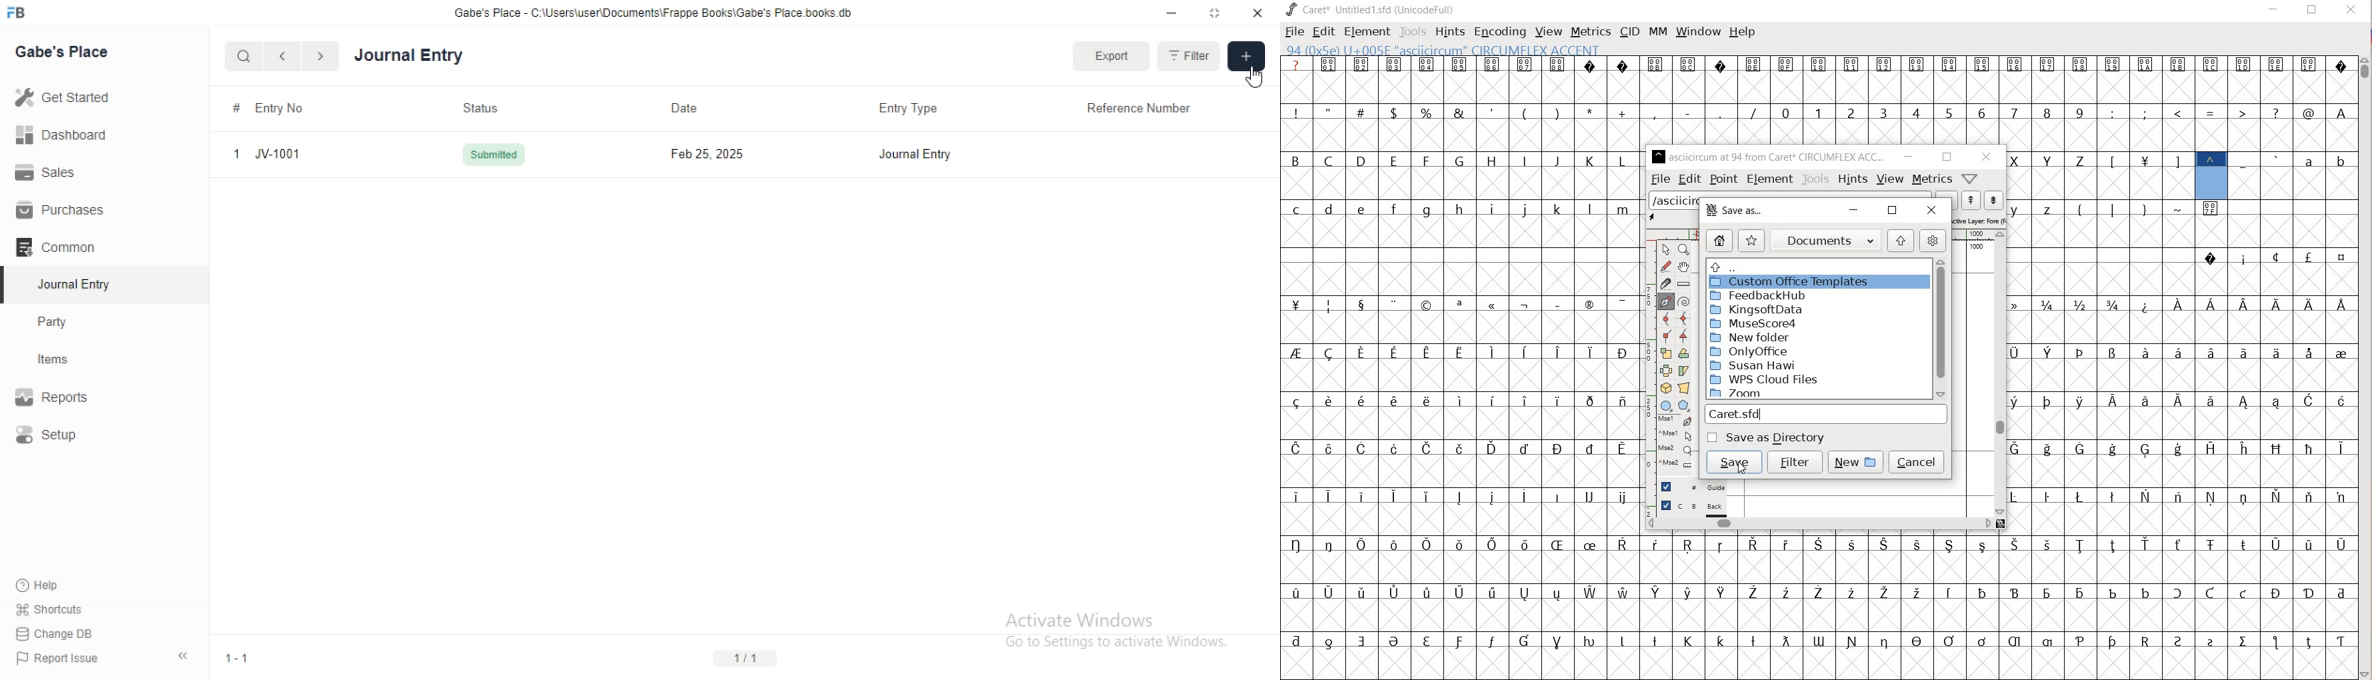 The image size is (2380, 700). Describe the element at coordinates (321, 56) in the screenshot. I see `navigate forward` at that location.